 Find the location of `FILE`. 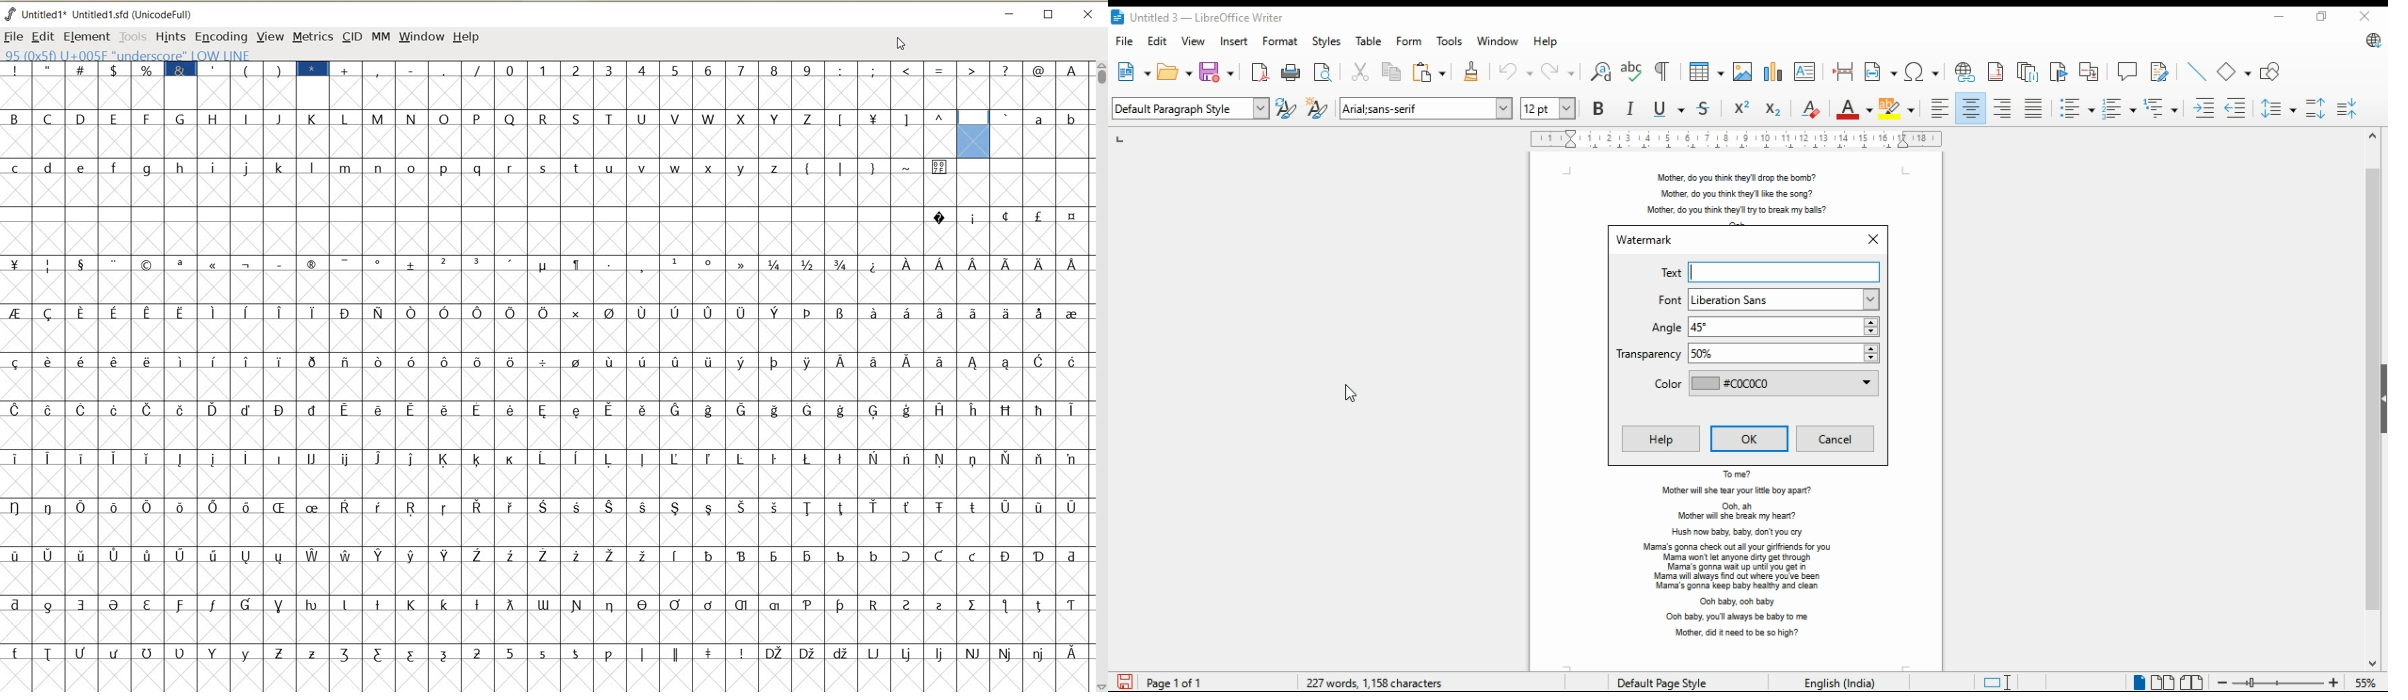

FILE is located at coordinates (13, 36).